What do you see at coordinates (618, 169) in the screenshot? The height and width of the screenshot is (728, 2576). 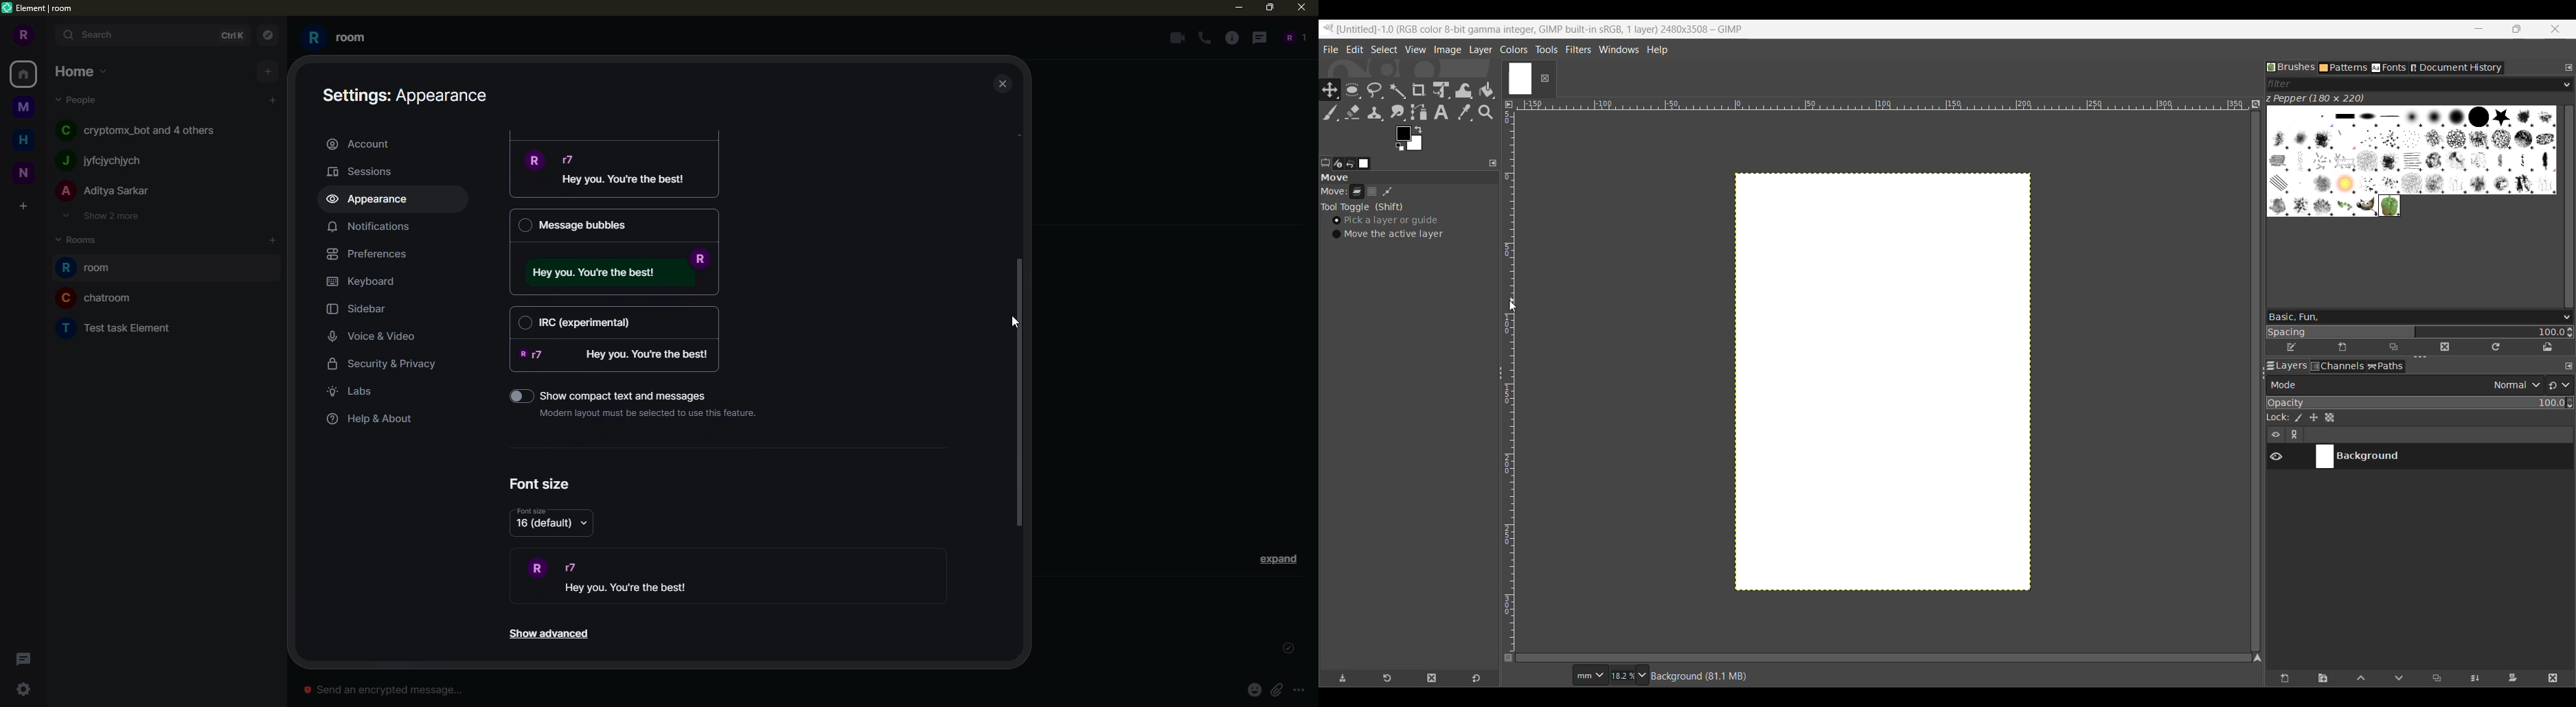 I see `message` at bounding box center [618, 169].